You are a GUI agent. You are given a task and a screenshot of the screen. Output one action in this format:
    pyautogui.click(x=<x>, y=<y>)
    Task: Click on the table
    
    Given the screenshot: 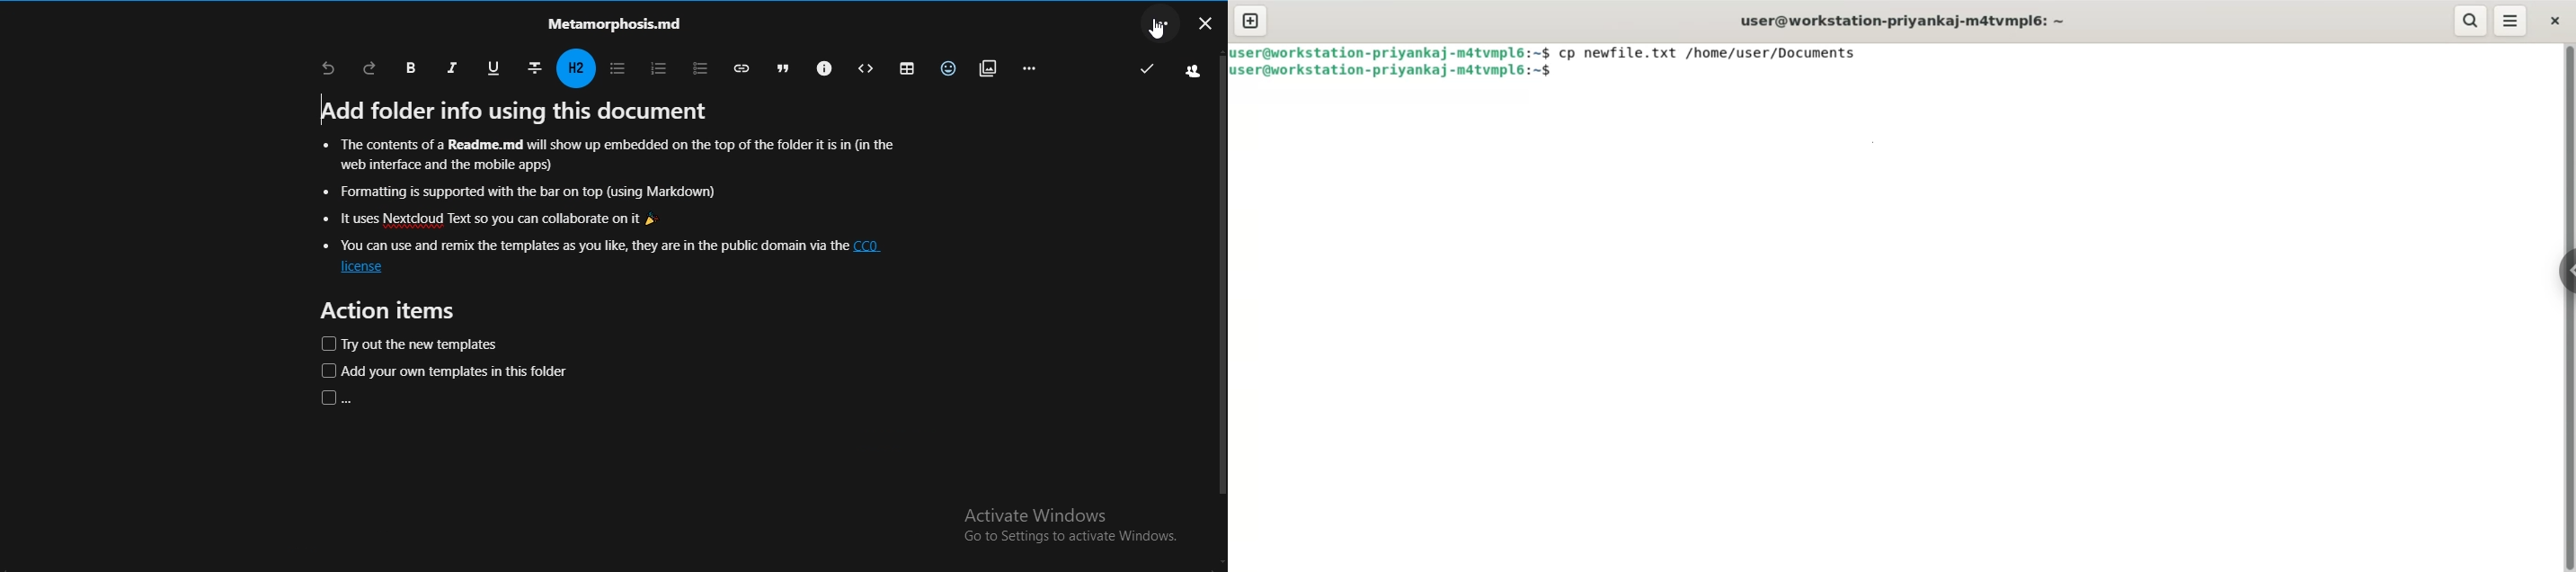 What is the action you would take?
    pyautogui.click(x=903, y=68)
    